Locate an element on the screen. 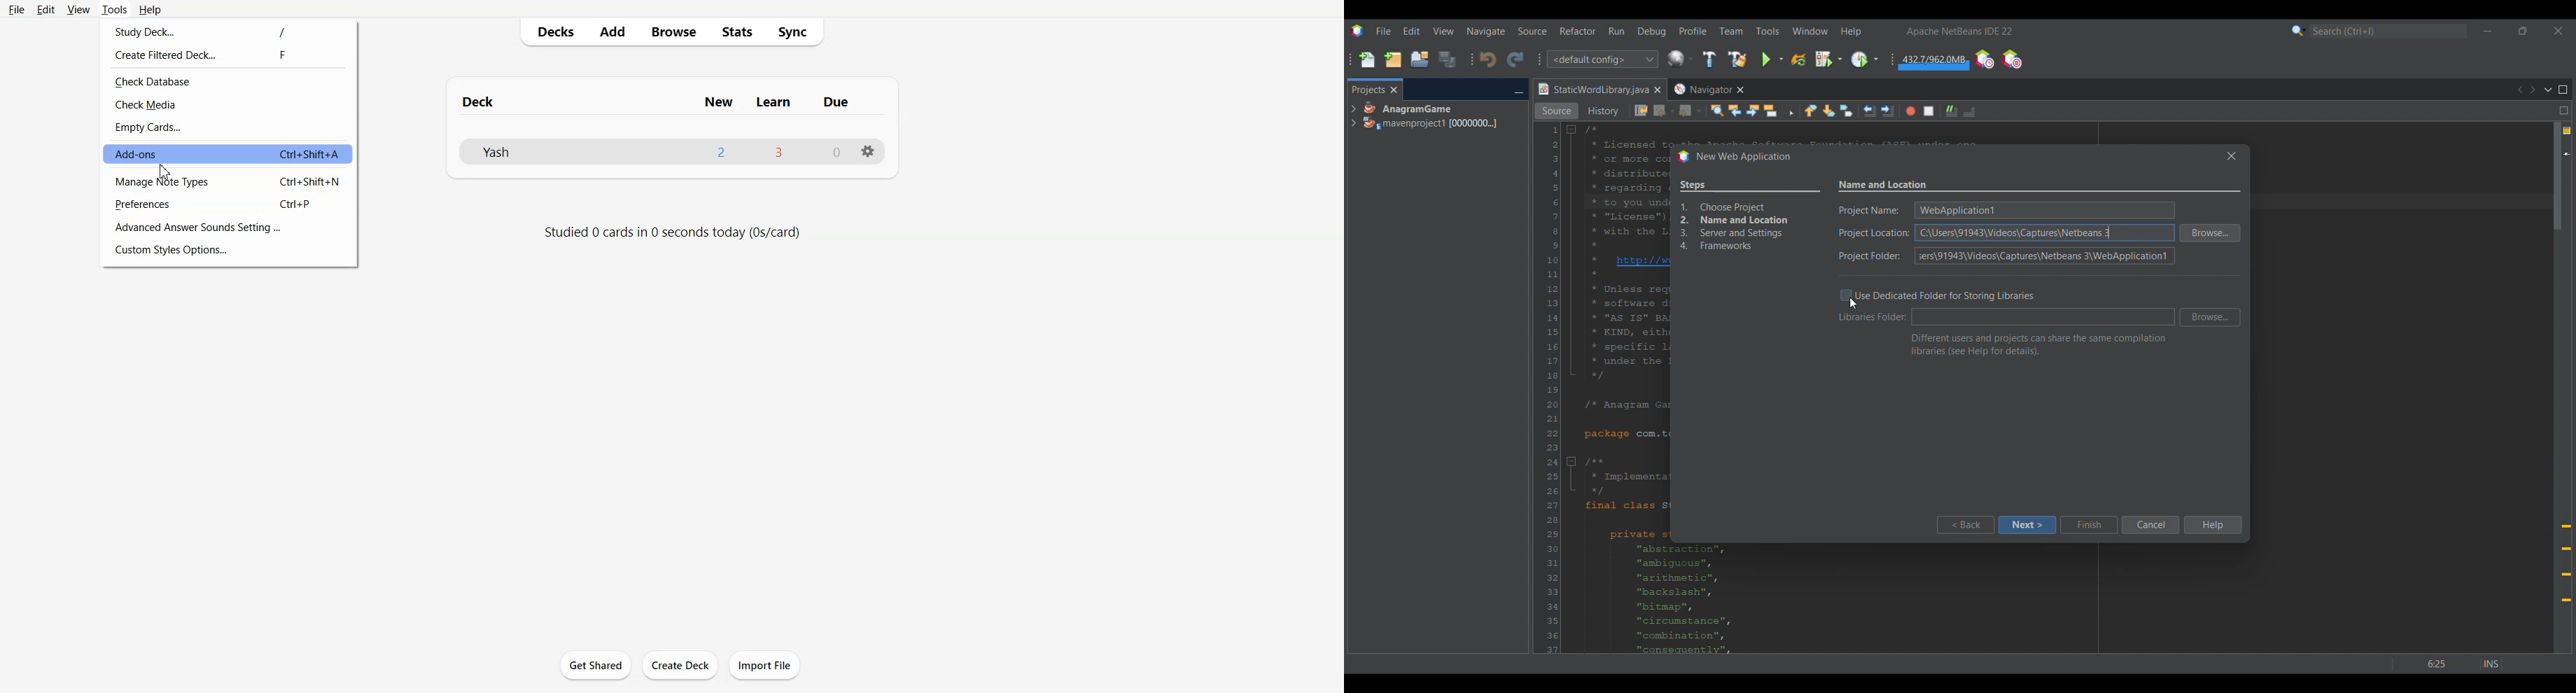 This screenshot has height=700, width=2576. Deck is located at coordinates (481, 100).